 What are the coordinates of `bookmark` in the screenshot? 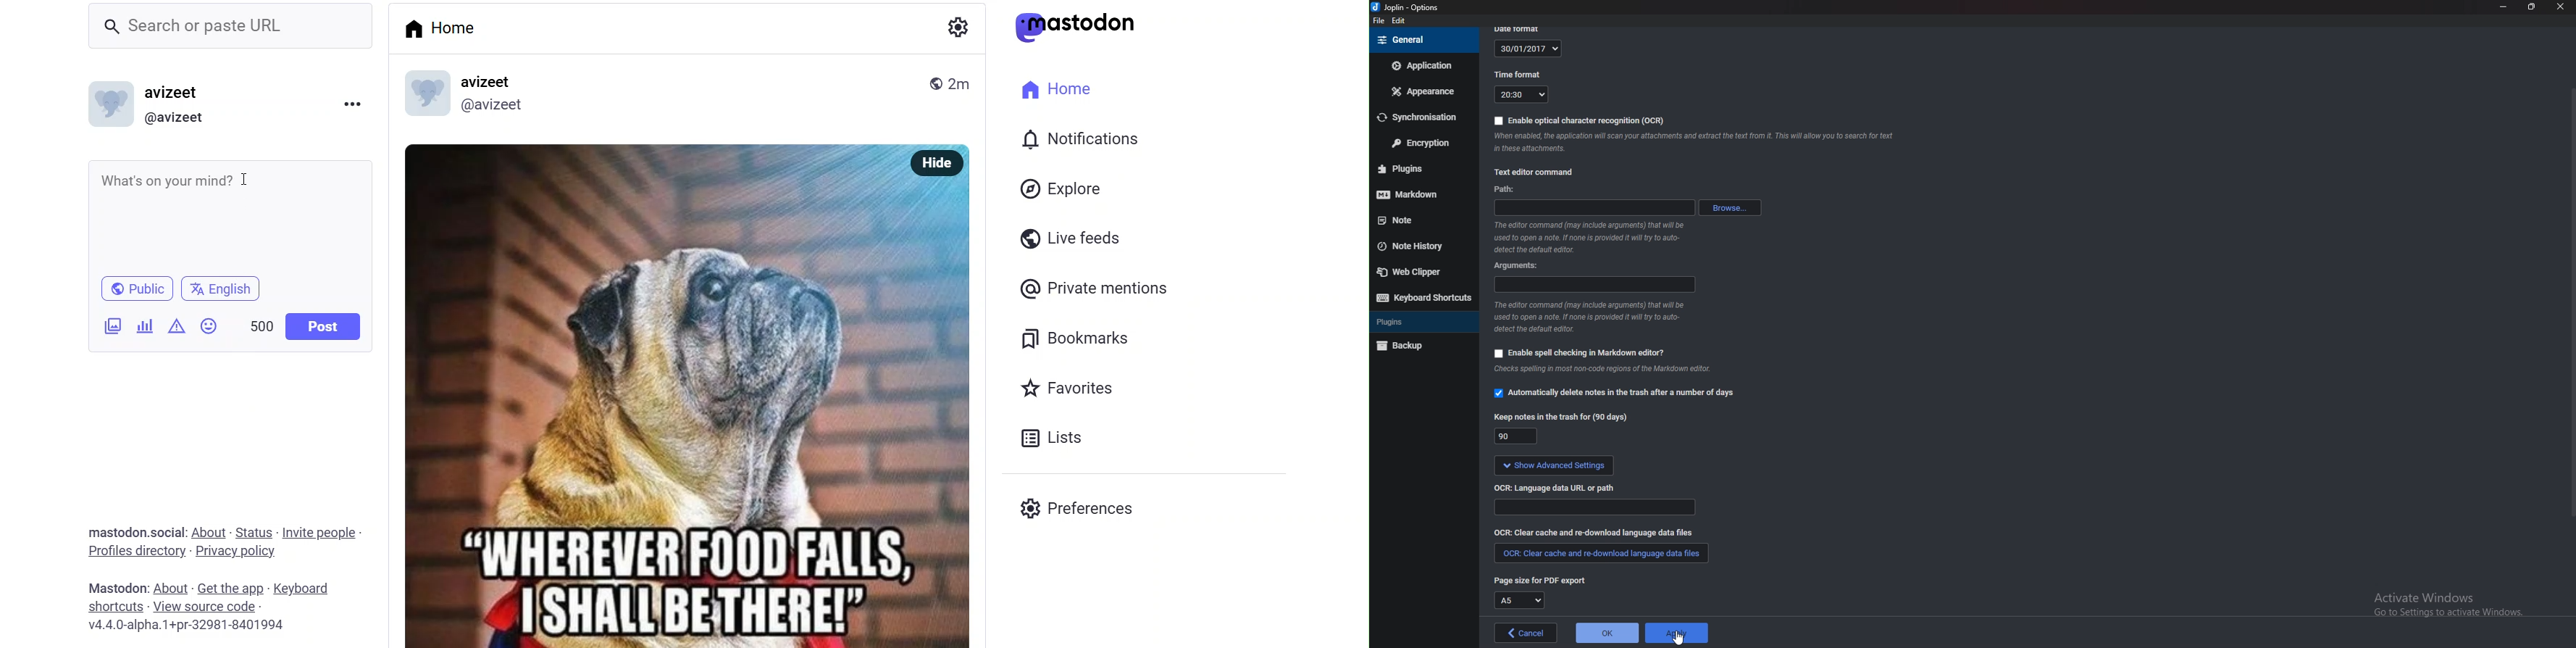 It's located at (1066, 338).